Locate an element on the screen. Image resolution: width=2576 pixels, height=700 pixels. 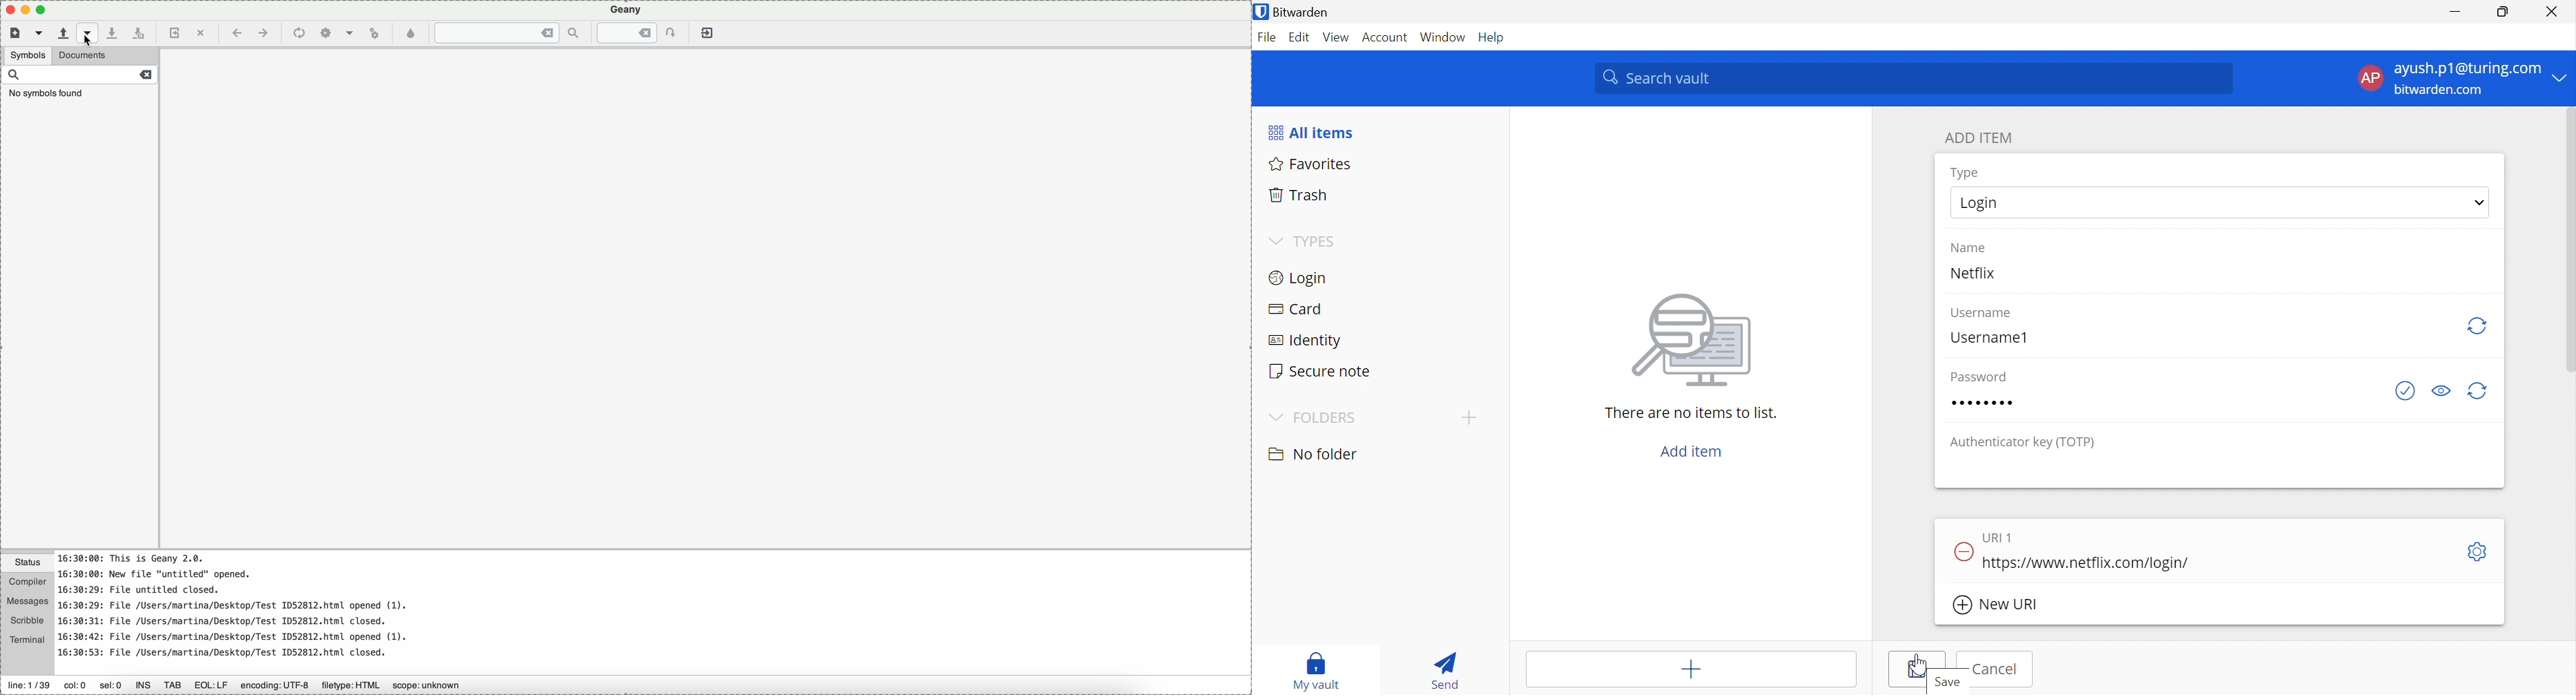
Help is located at coordinates (1493, 38).